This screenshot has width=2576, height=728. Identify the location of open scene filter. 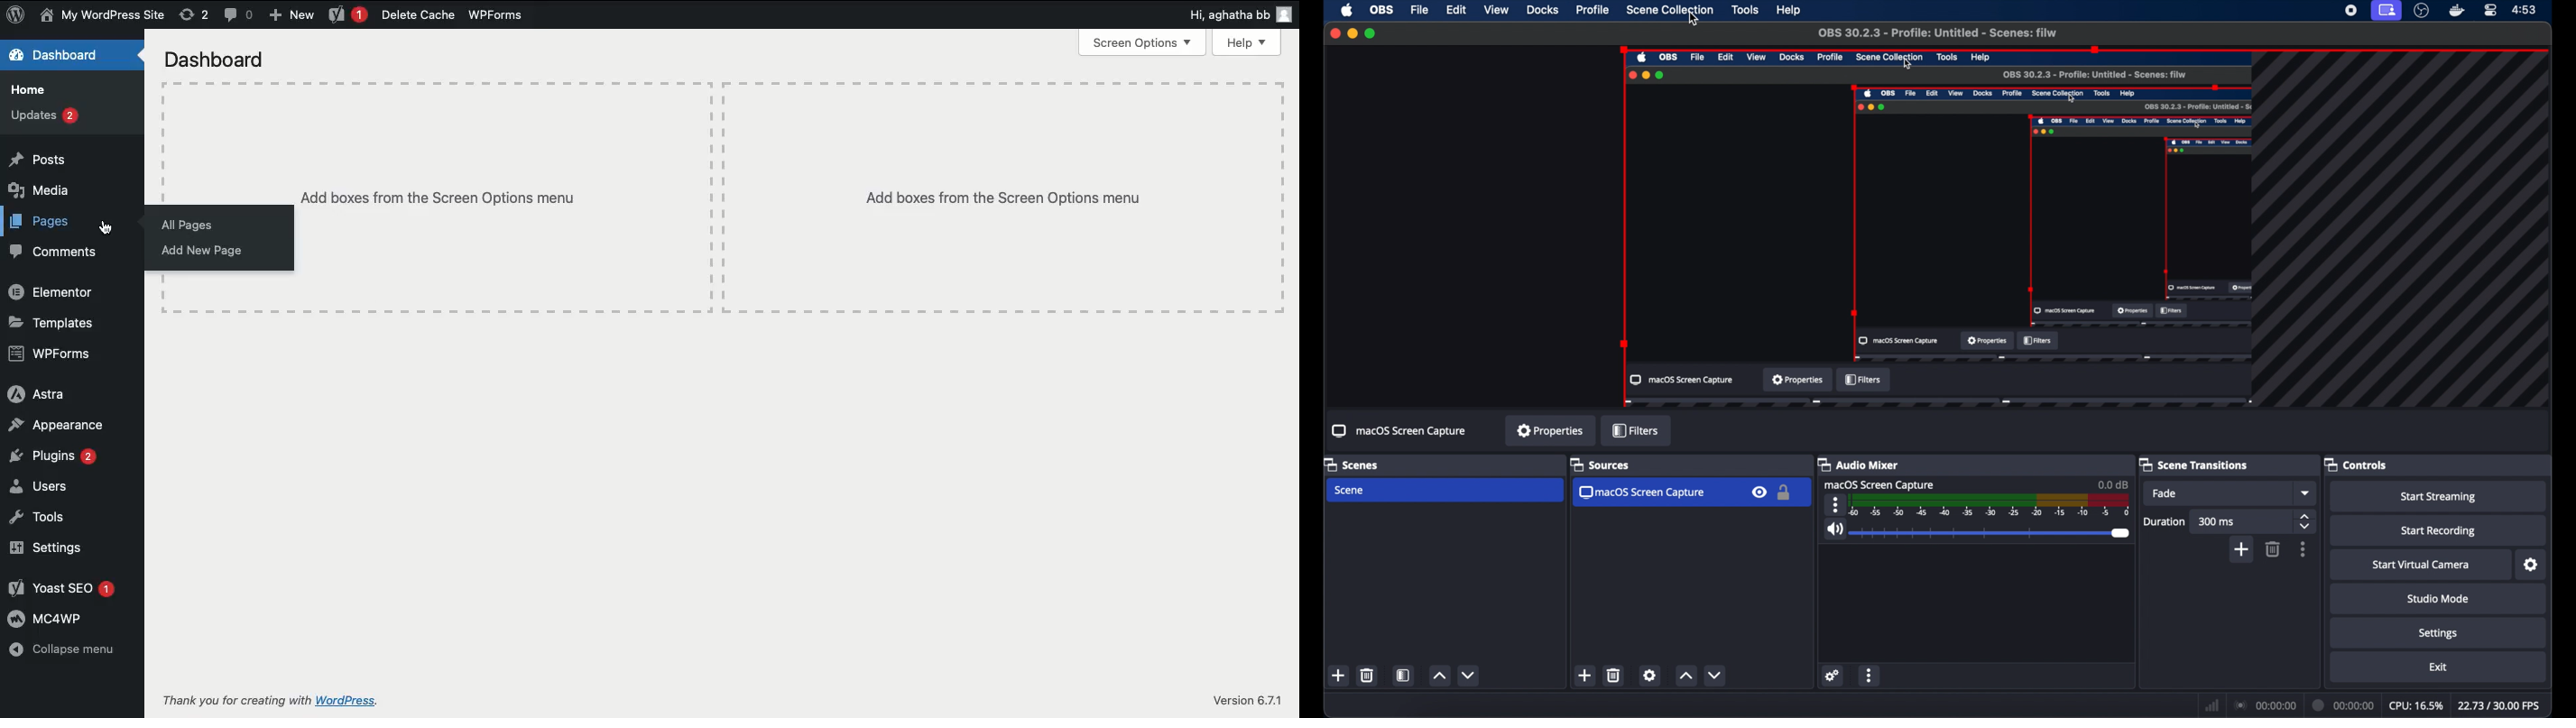
(1403, 676).